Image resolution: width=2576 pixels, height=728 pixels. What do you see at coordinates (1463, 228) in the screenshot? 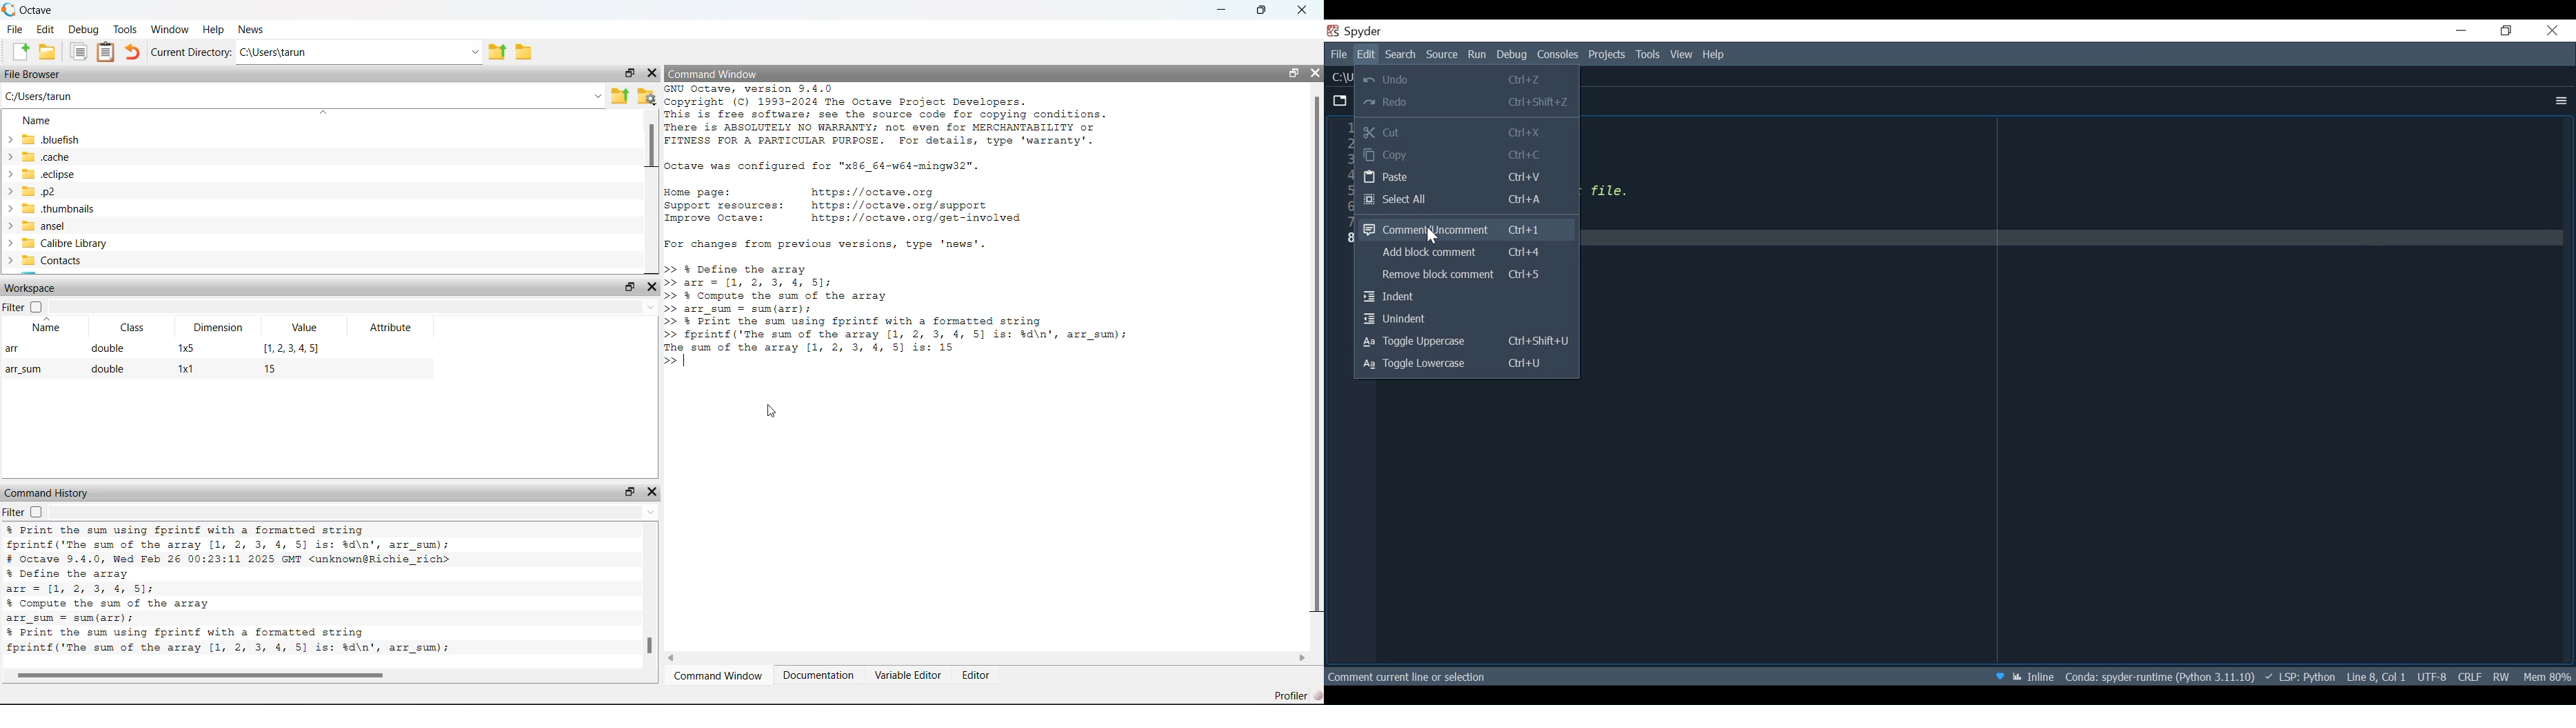
I see `Comment/Uncomment ` at bounding box center [1463, 228].